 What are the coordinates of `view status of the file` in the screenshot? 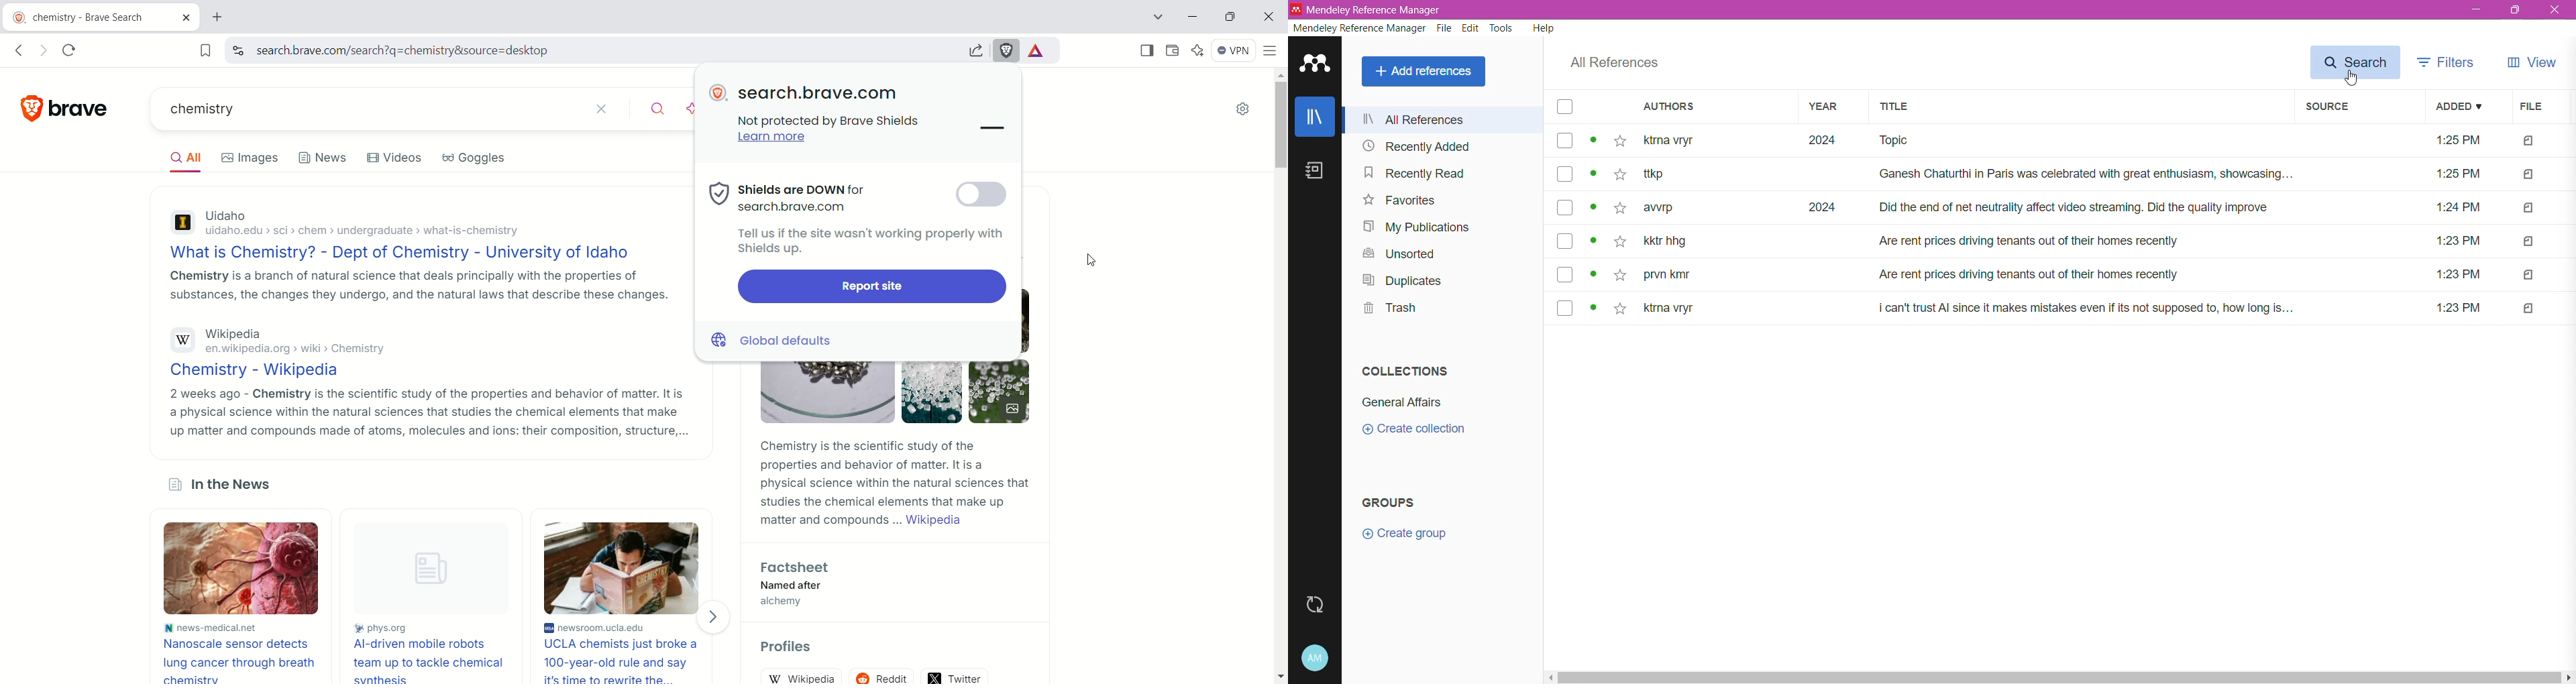 It's located at (1594, 208).